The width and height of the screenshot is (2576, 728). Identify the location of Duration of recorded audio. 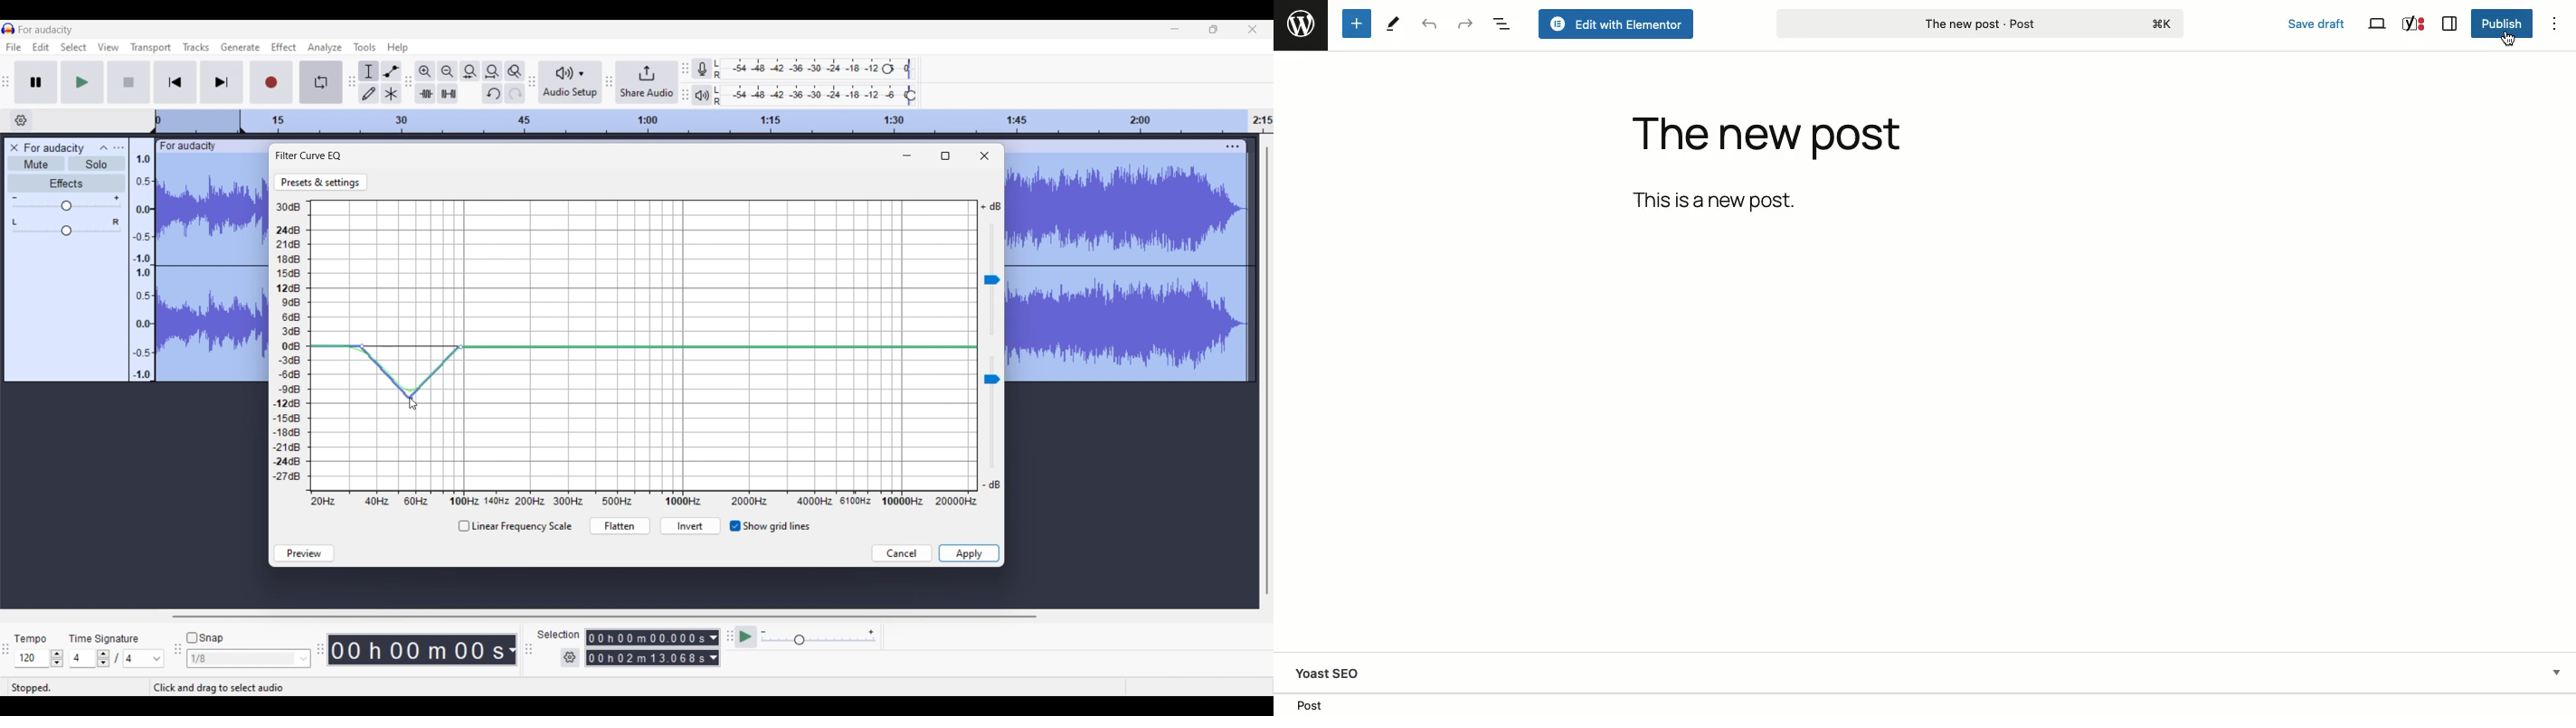
(418, 650).